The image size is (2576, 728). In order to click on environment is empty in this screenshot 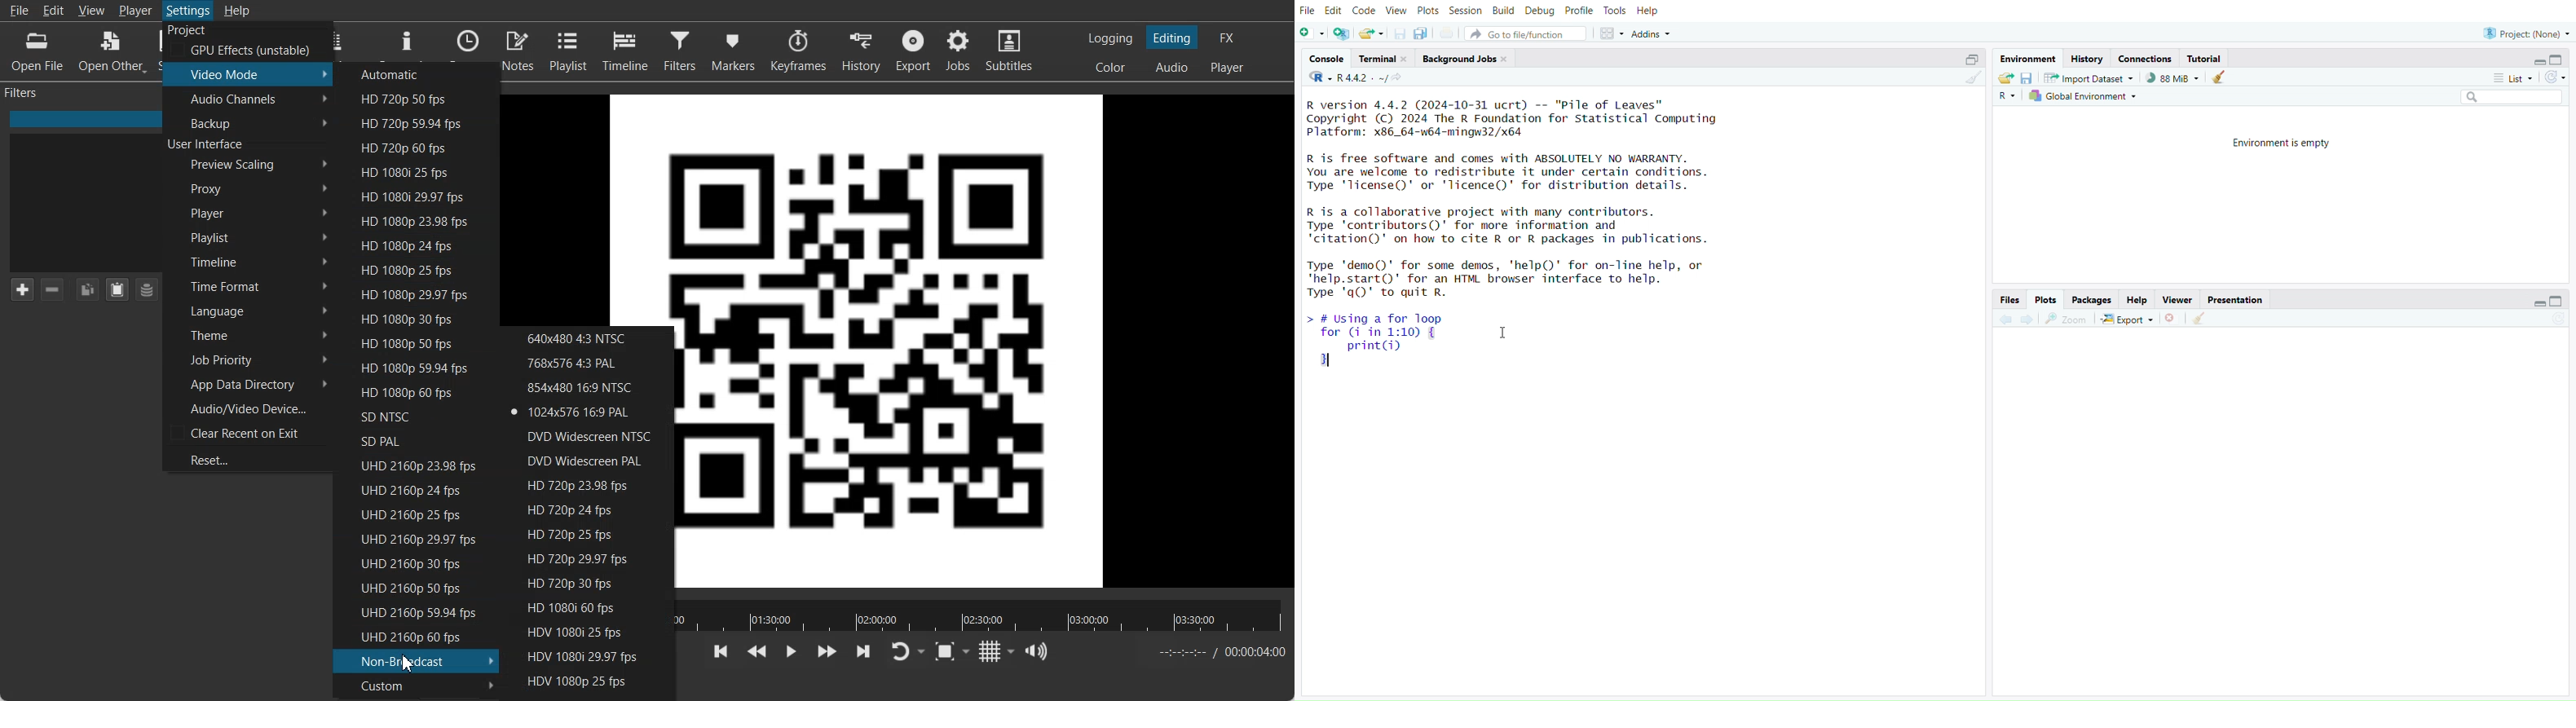, I will do `click(2278, 145)`.